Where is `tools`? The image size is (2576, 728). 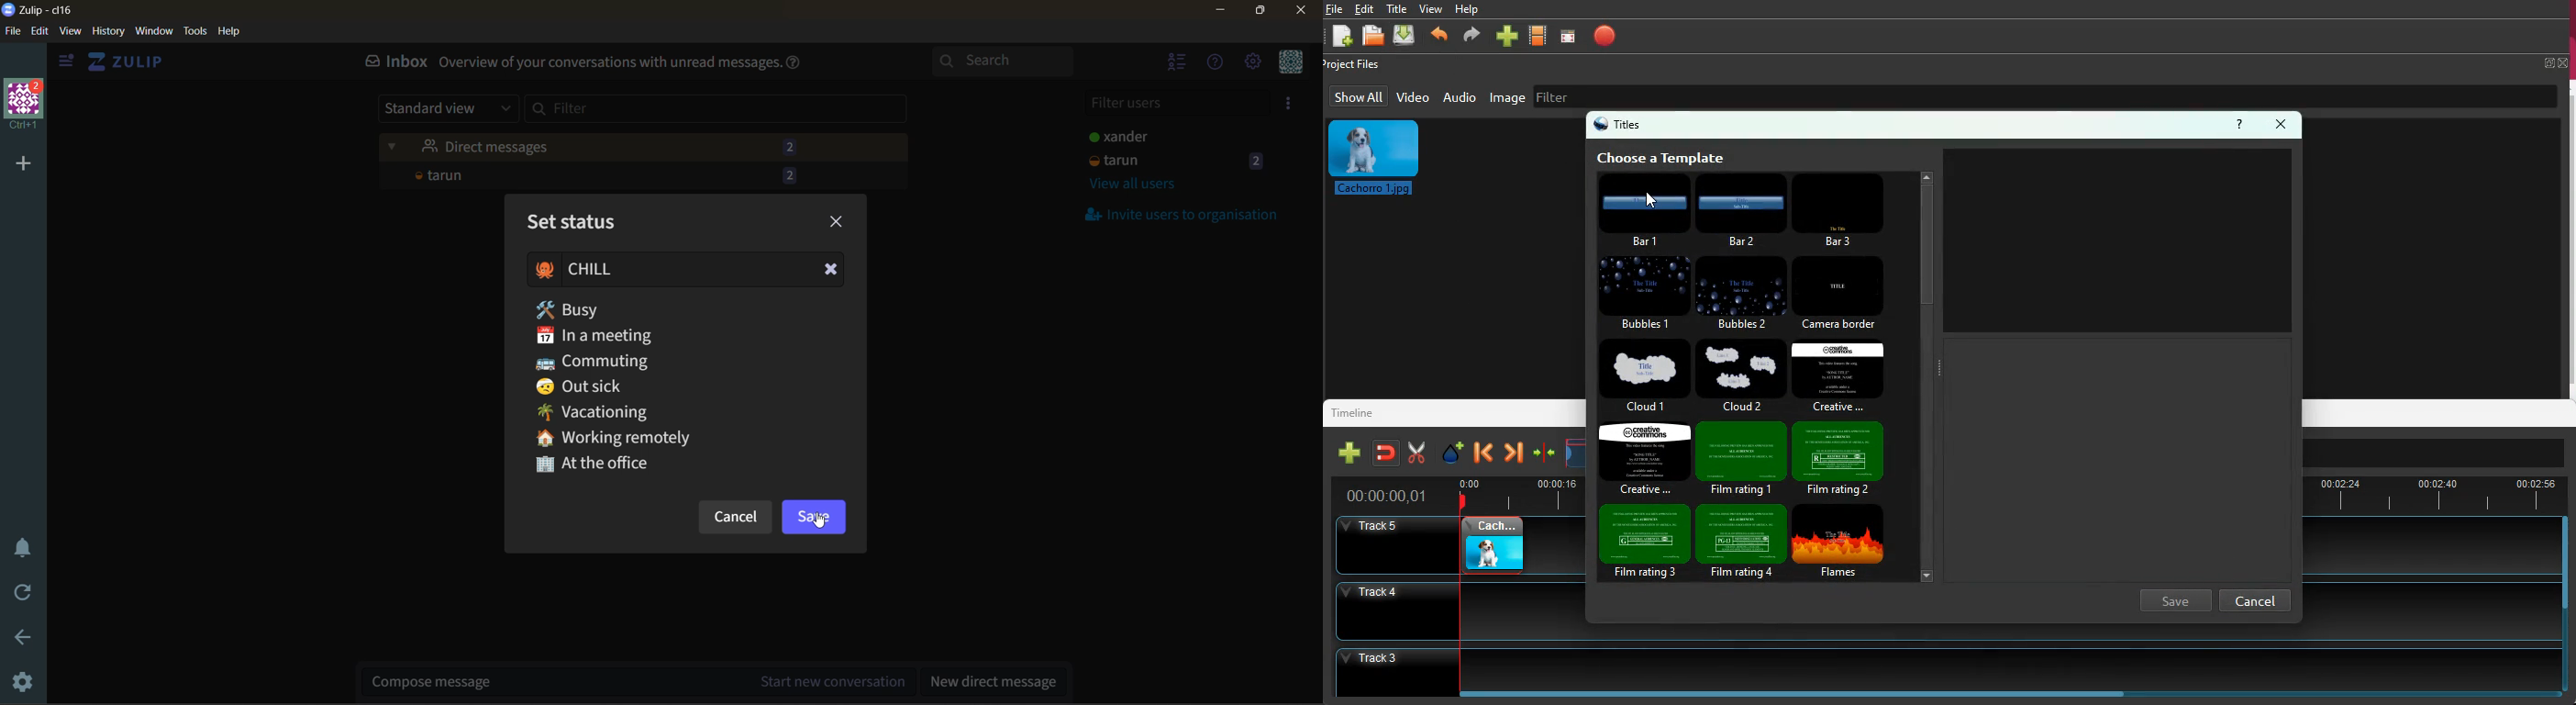 tools is located at coordinates (197, 31).